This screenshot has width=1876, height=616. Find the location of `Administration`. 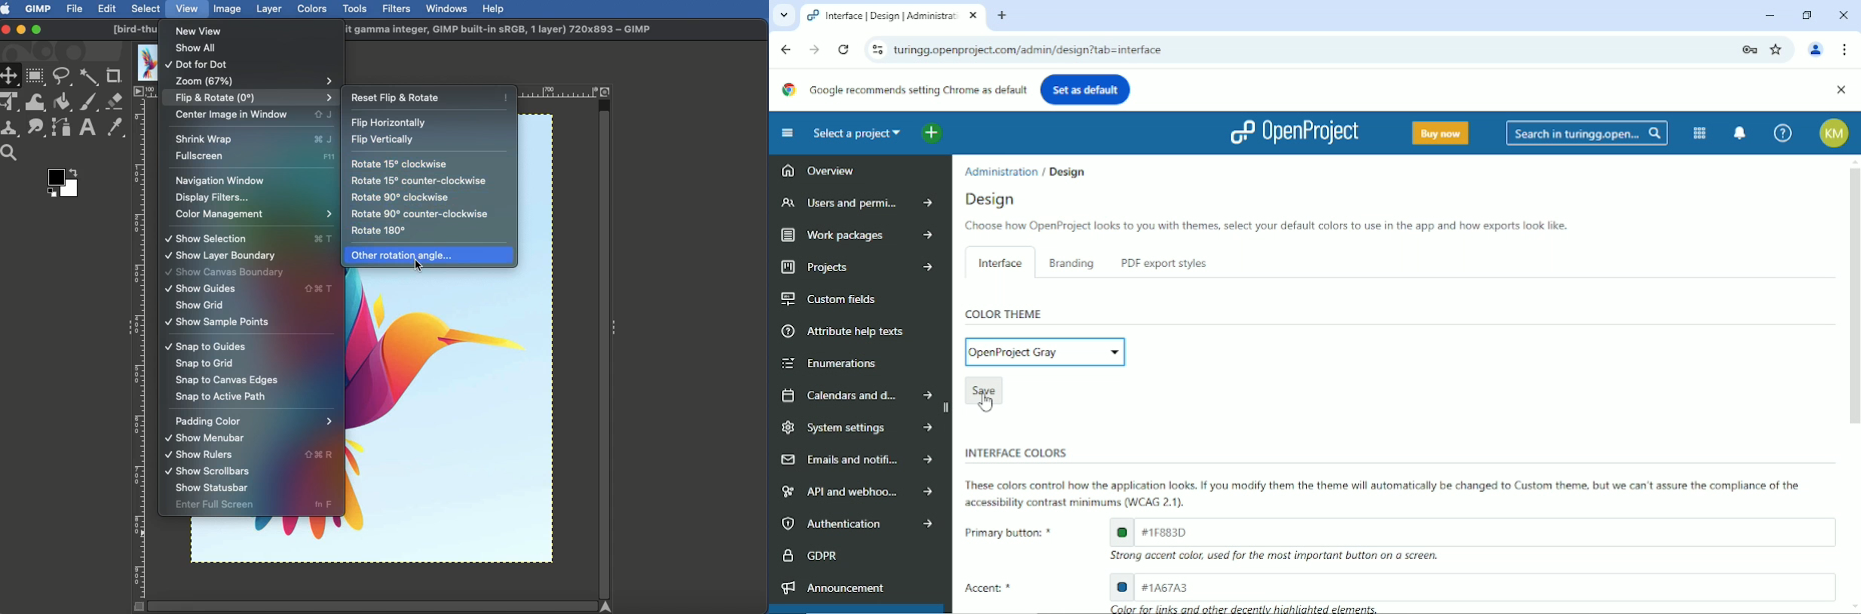

Administration is located at coordinates (1002, 170).